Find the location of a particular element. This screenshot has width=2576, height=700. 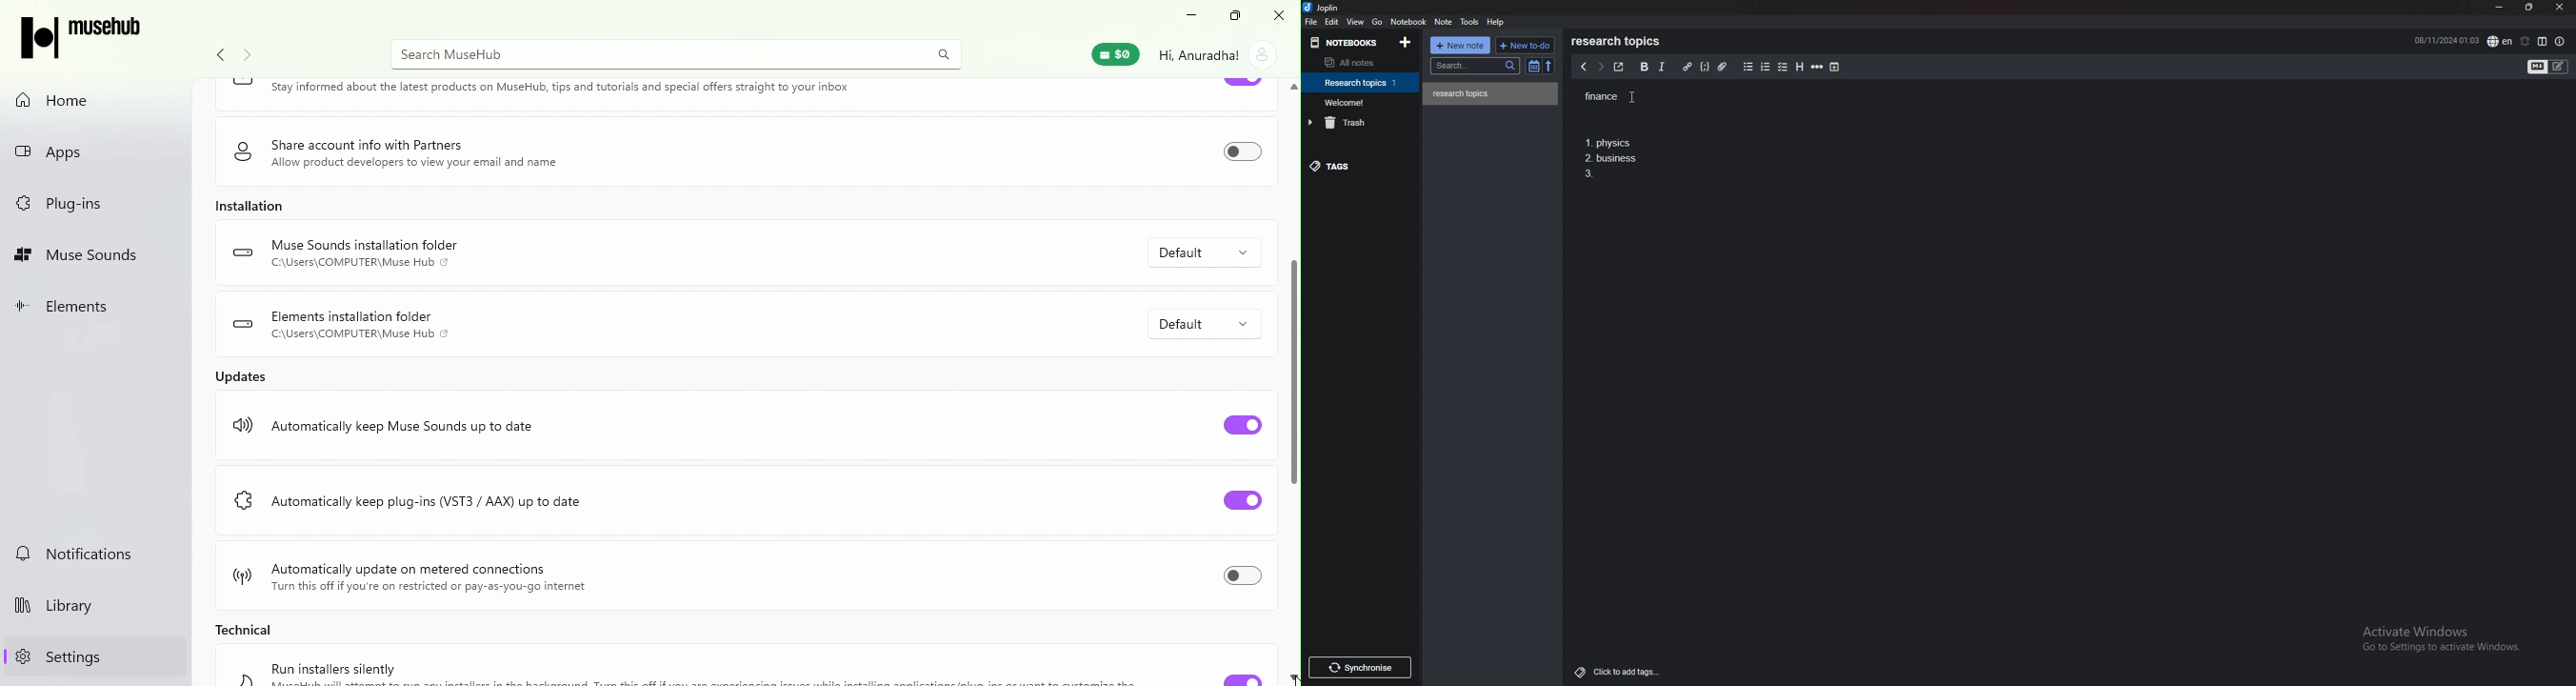

horizontal rule is located at coordinates (1818, 67).